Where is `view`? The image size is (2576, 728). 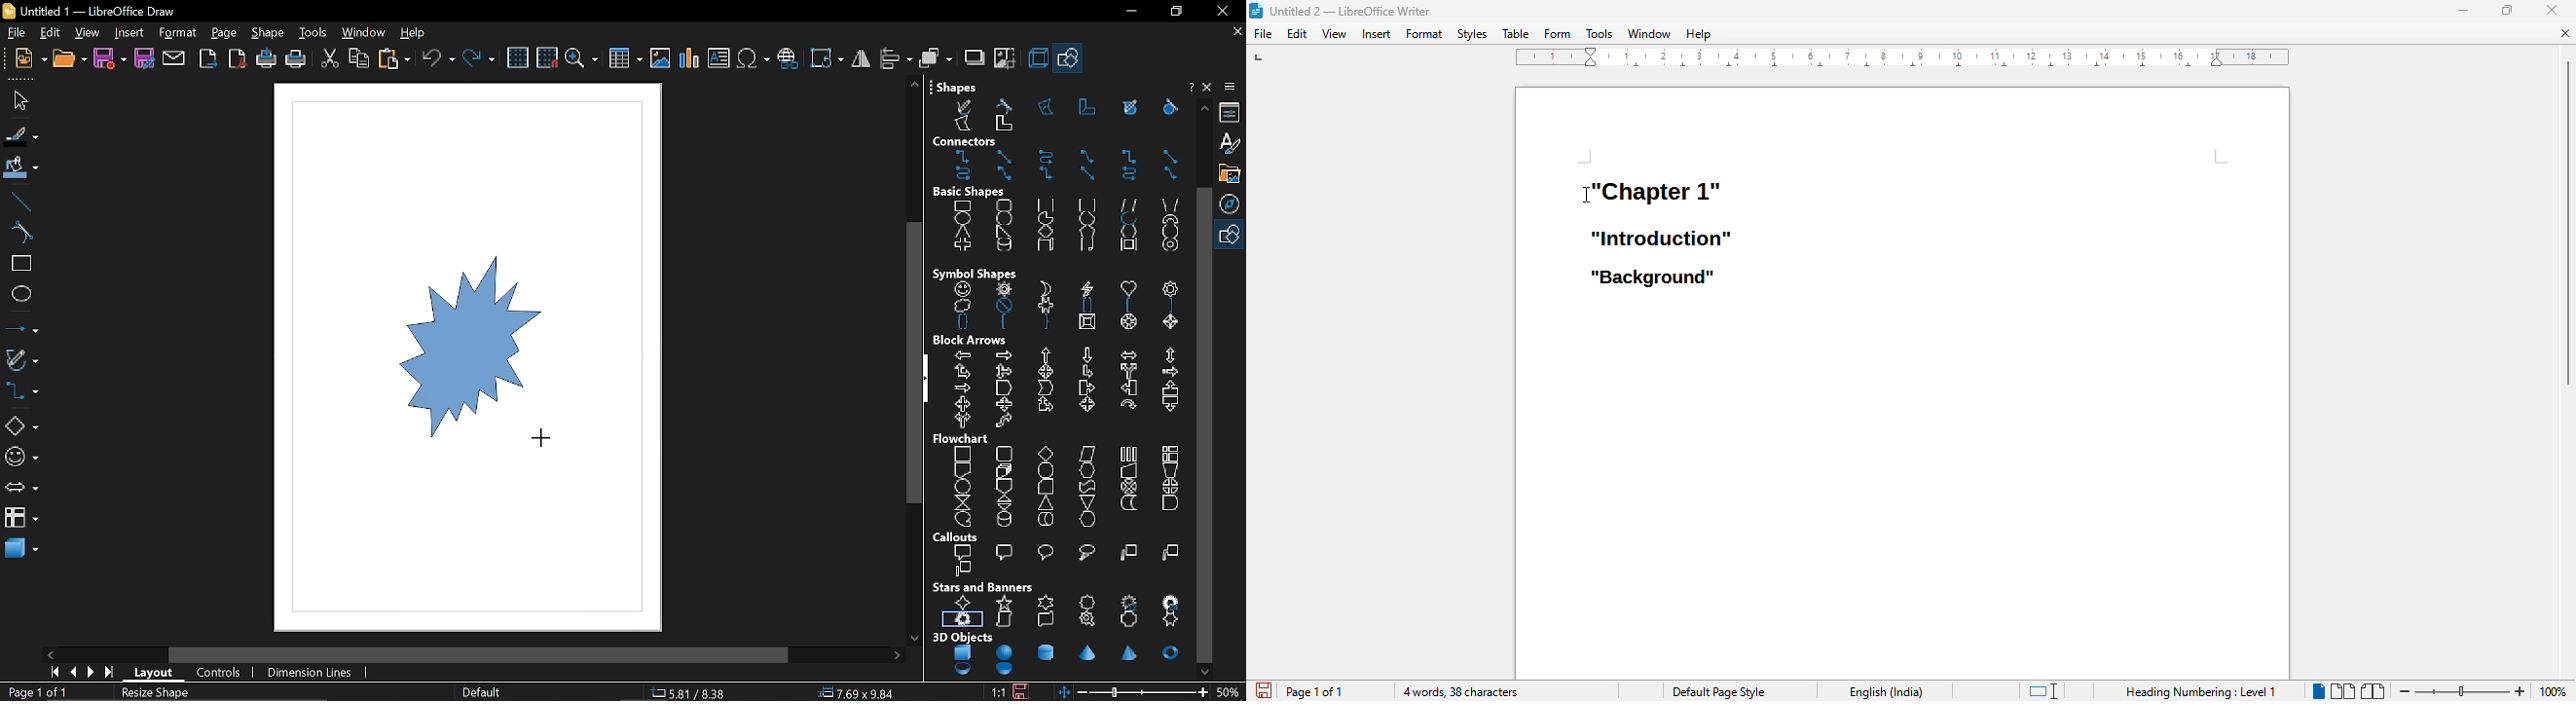
view is located at coordinates (1334, 34).